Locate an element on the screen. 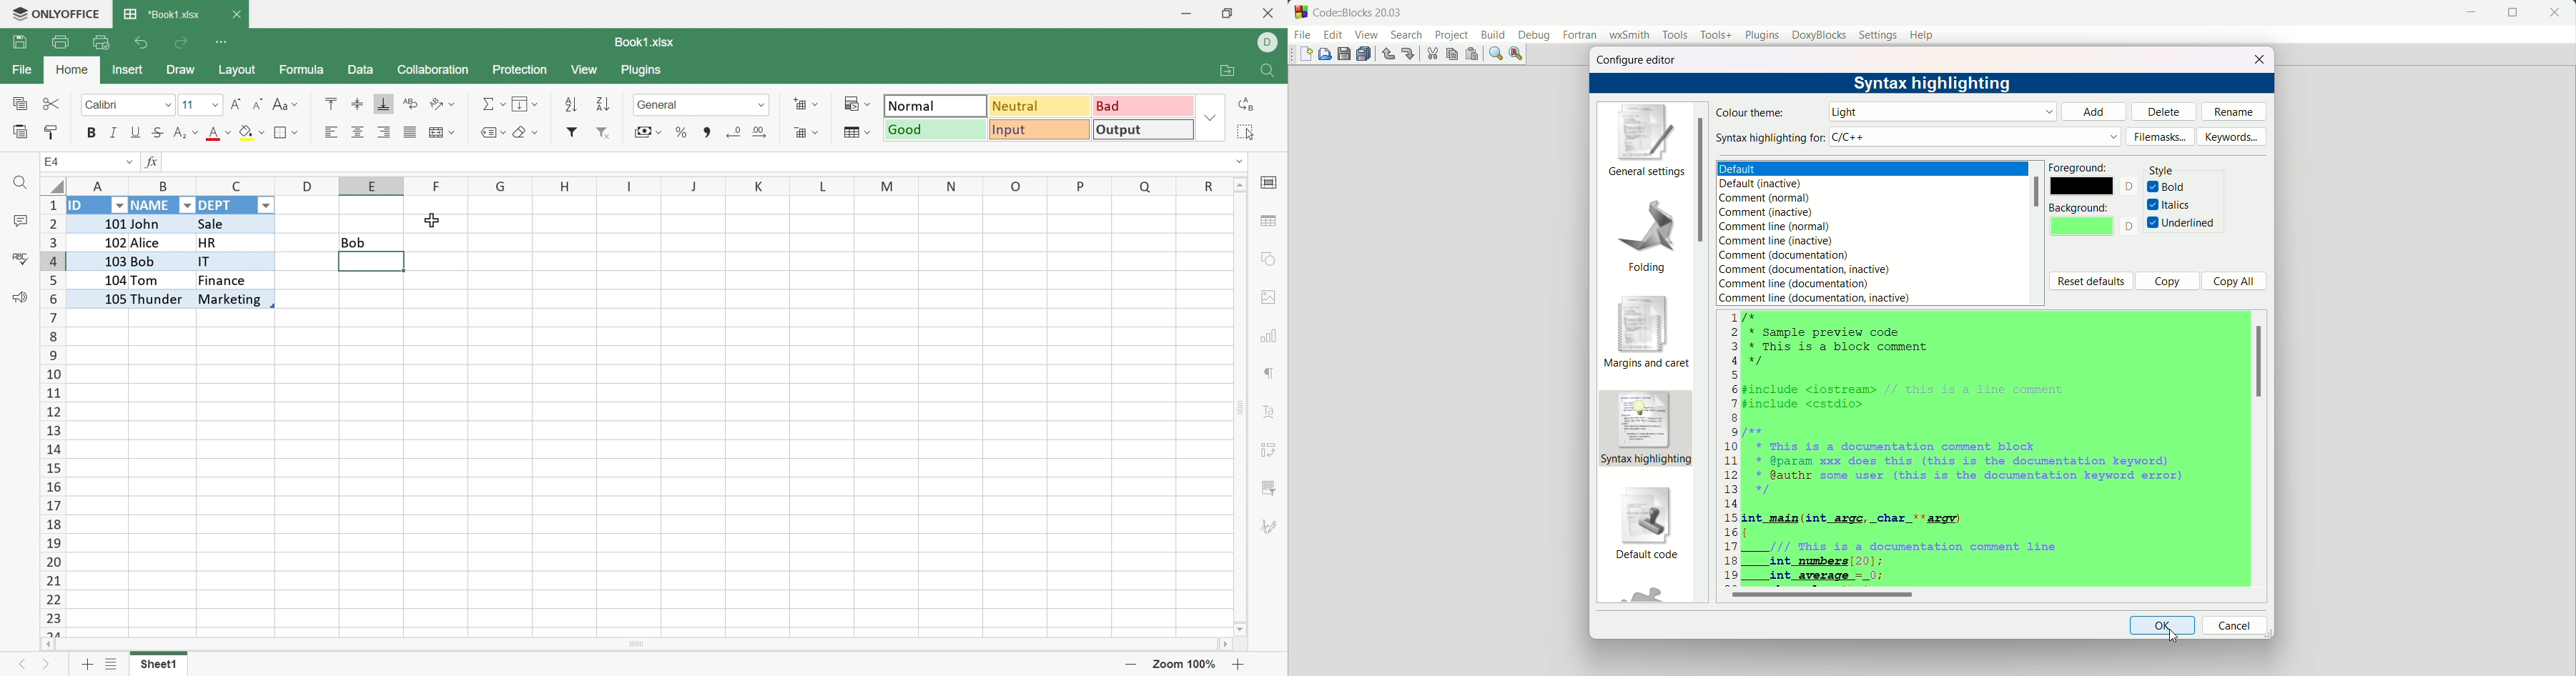 This screenshot has width=2576, height=700. syntax highlight for is located at coordinates (1770, 138).